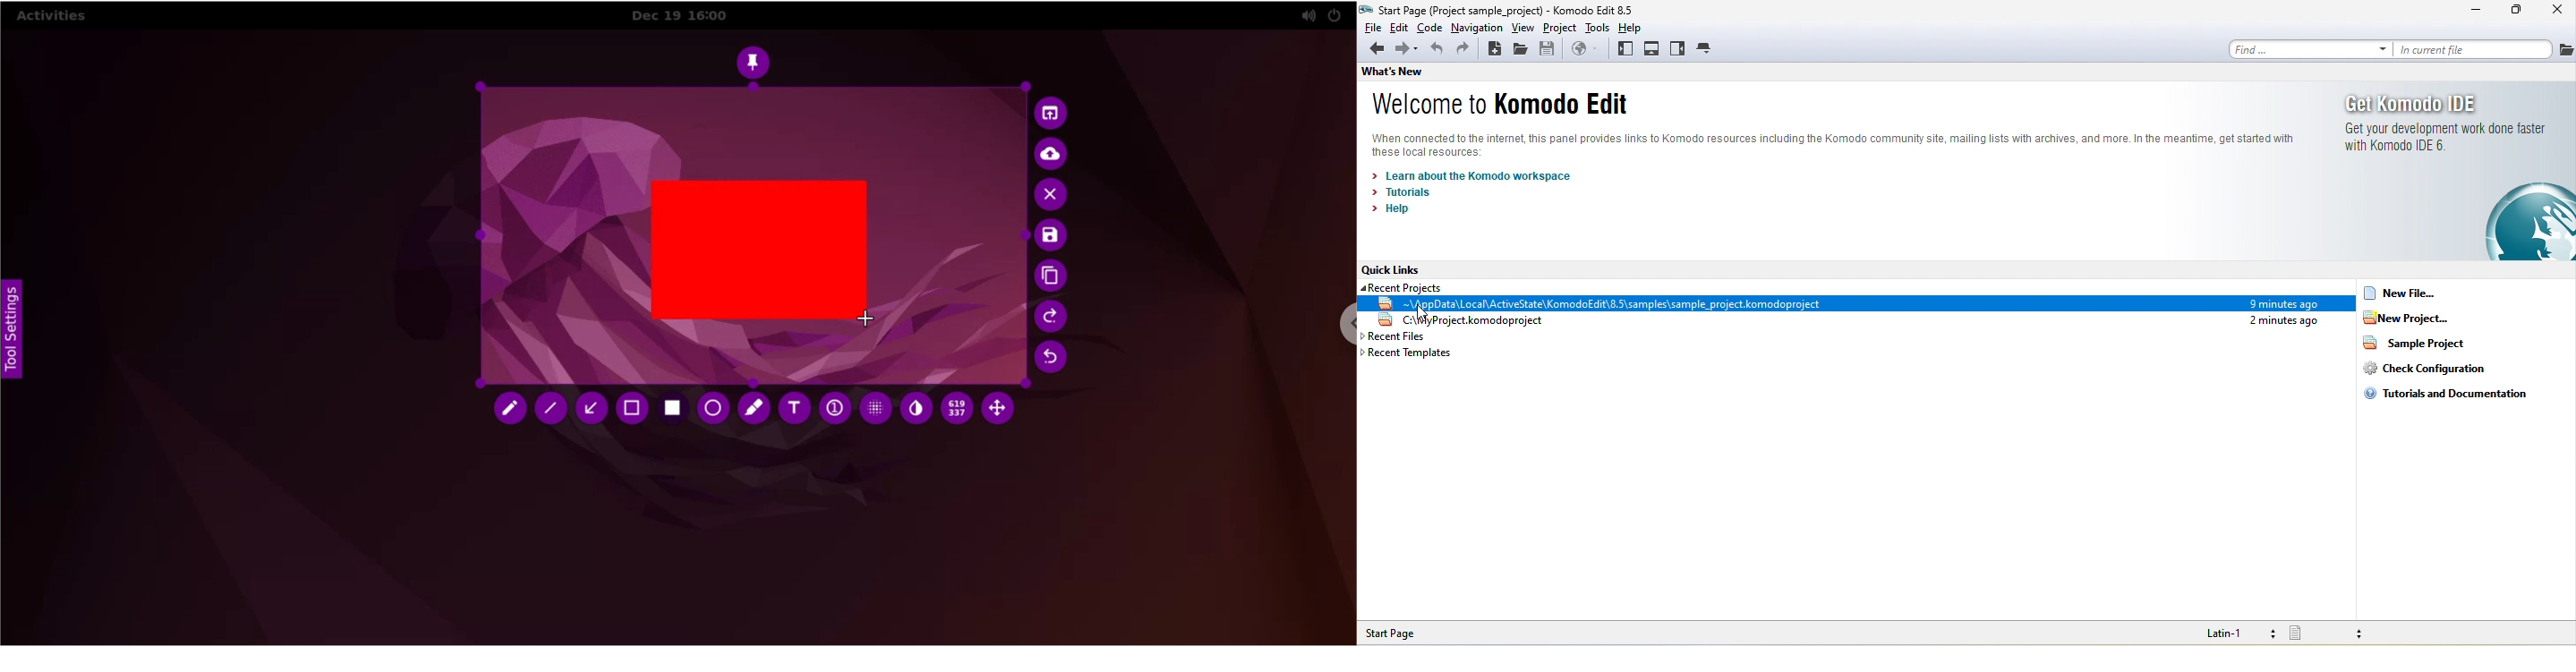 The width and height of the screenshot is (2576, 672). What do you see at coordinates (1625, 48) in the screenshot?
I see `left pane` at bounding box center [1625, 48].